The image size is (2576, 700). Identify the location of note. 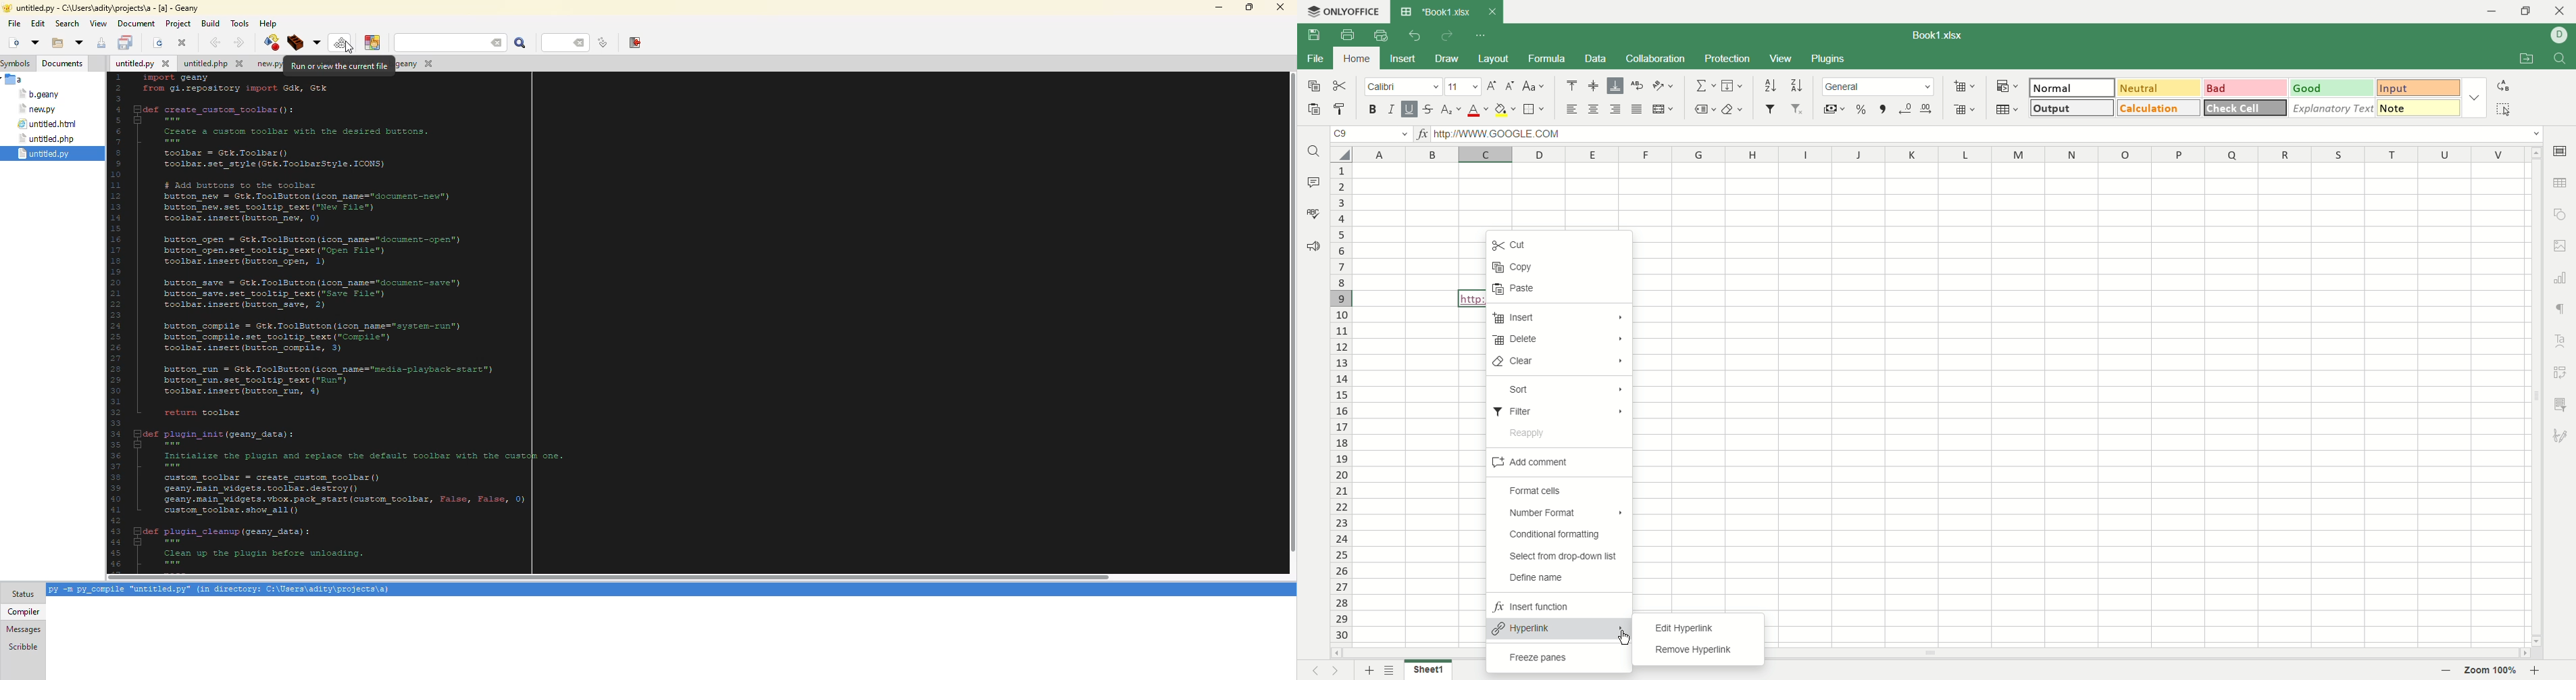
(2419, 107).